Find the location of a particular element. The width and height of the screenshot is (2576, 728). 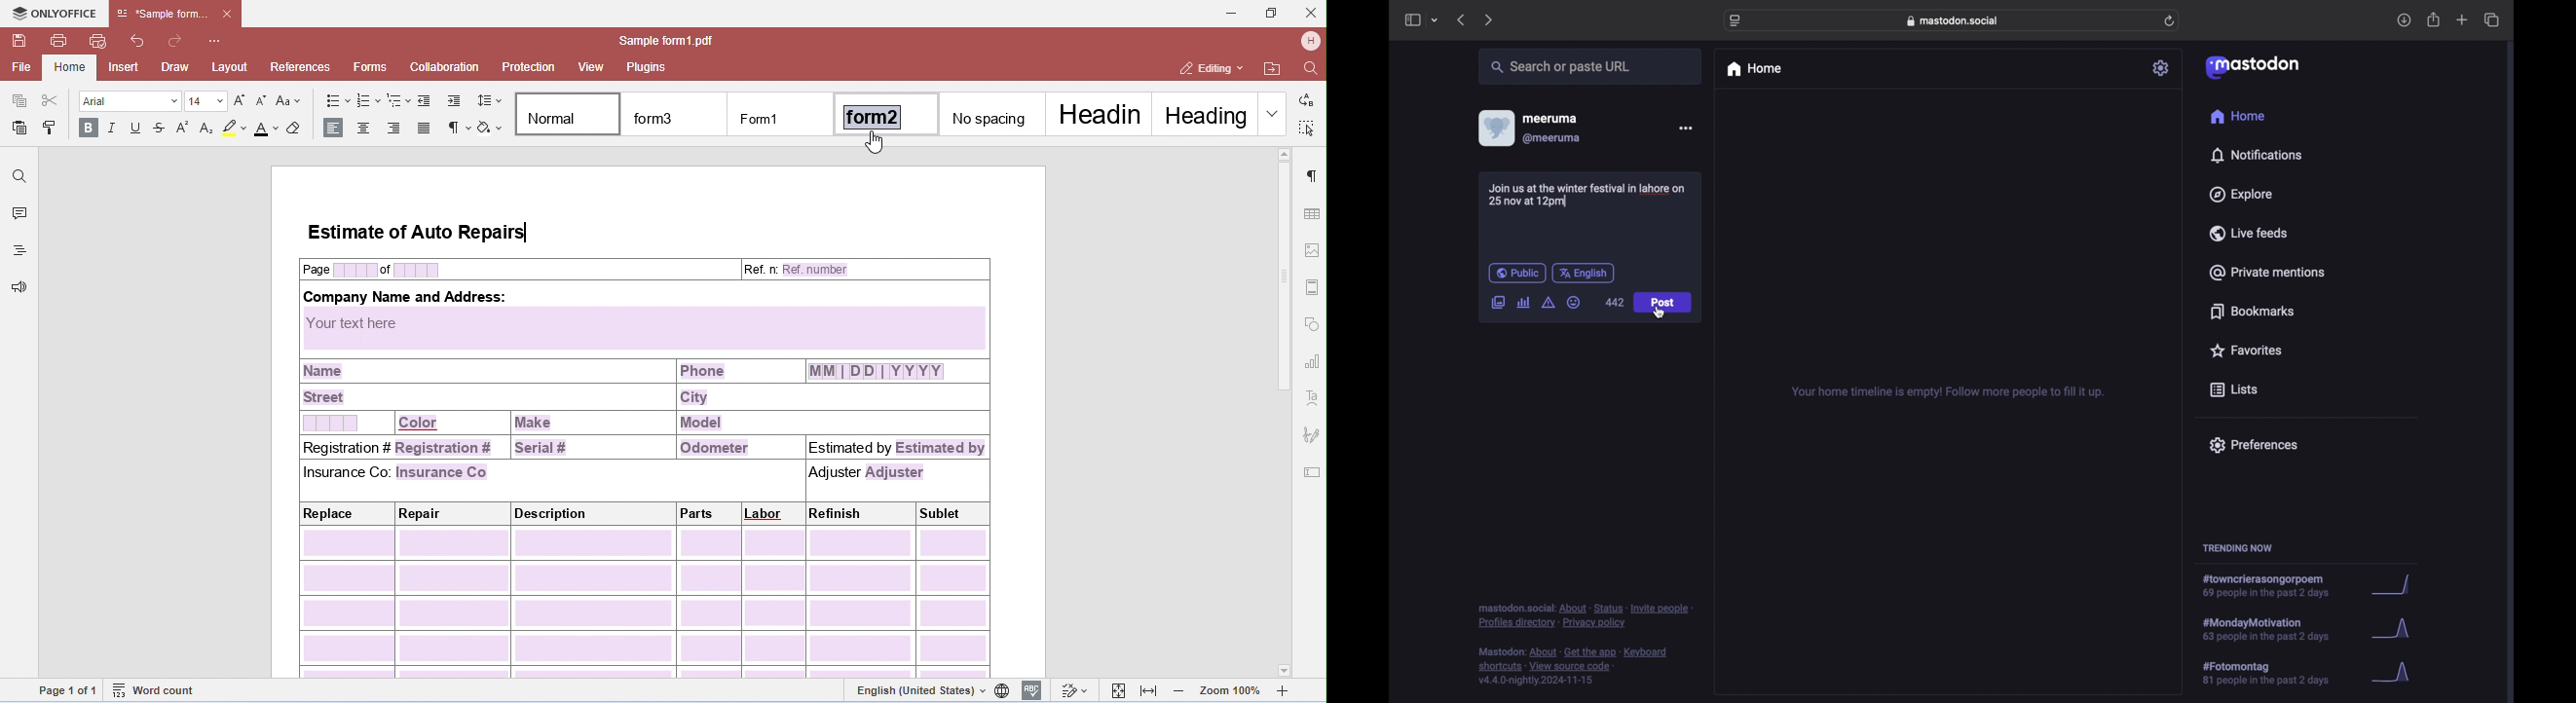

live feeds is located at coordinates (2250, 233).